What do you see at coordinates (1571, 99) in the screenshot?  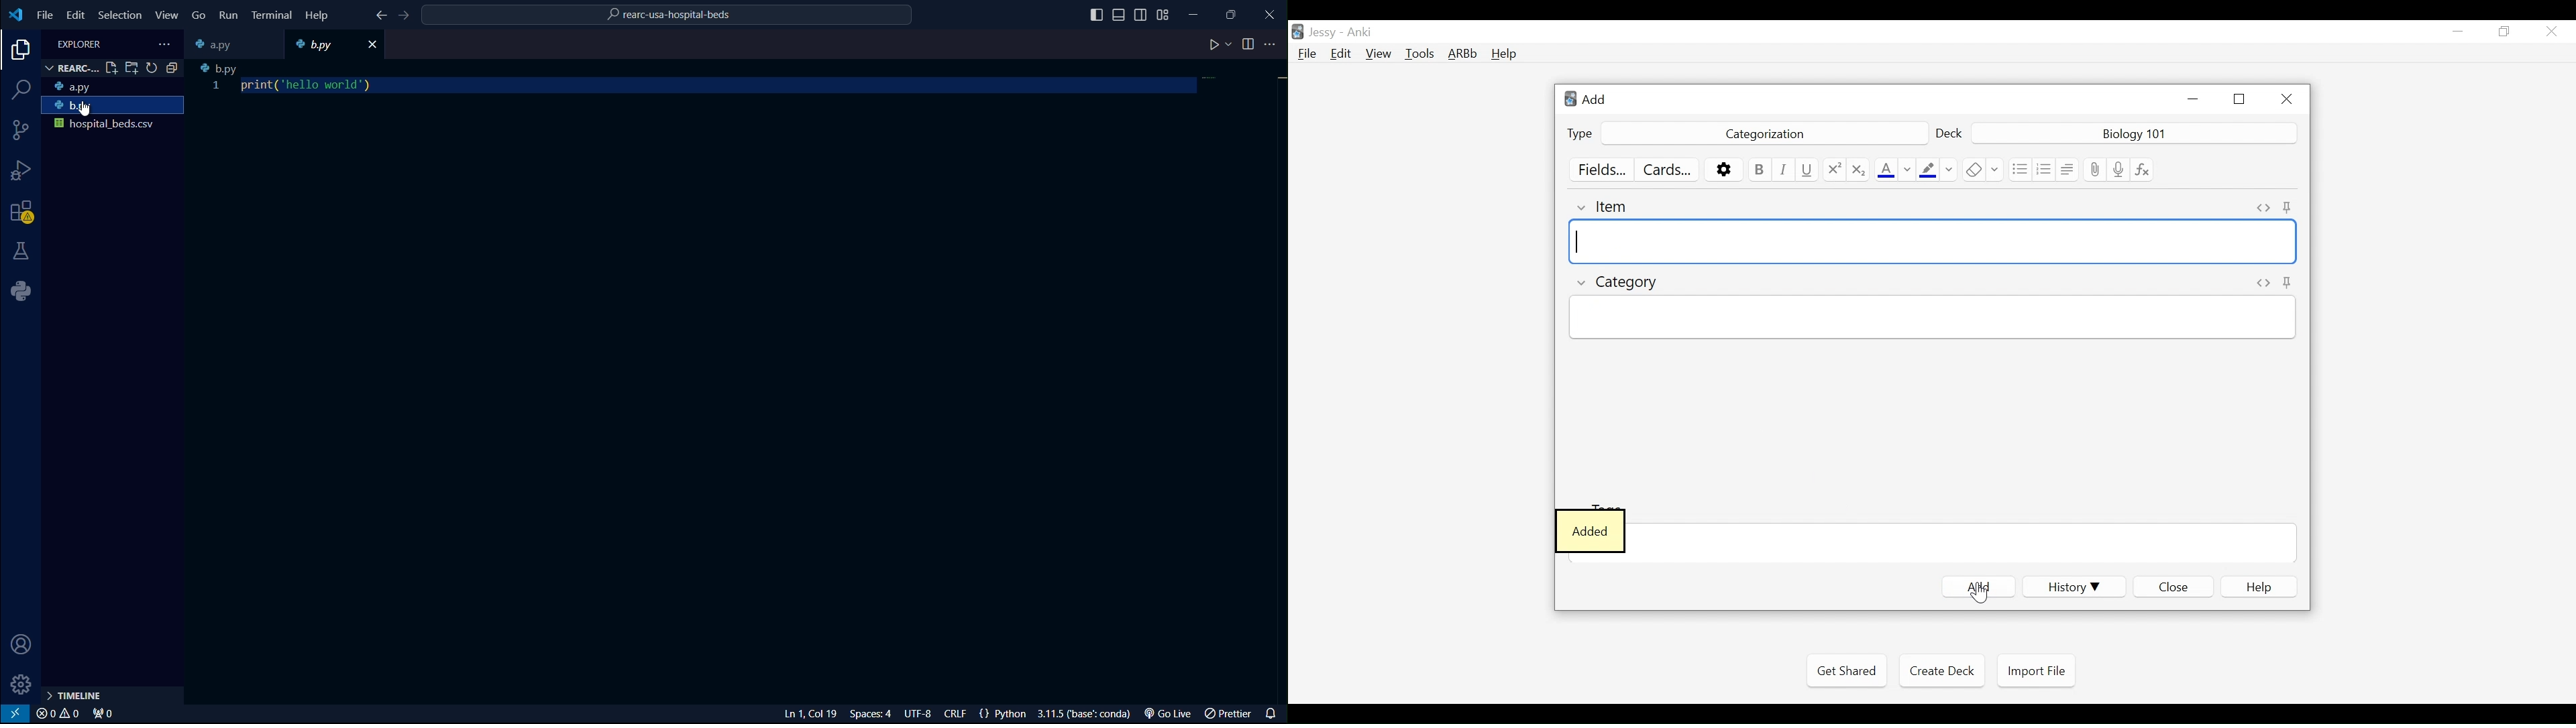 I see `Anki logo` at bounding box center [1571, 99].